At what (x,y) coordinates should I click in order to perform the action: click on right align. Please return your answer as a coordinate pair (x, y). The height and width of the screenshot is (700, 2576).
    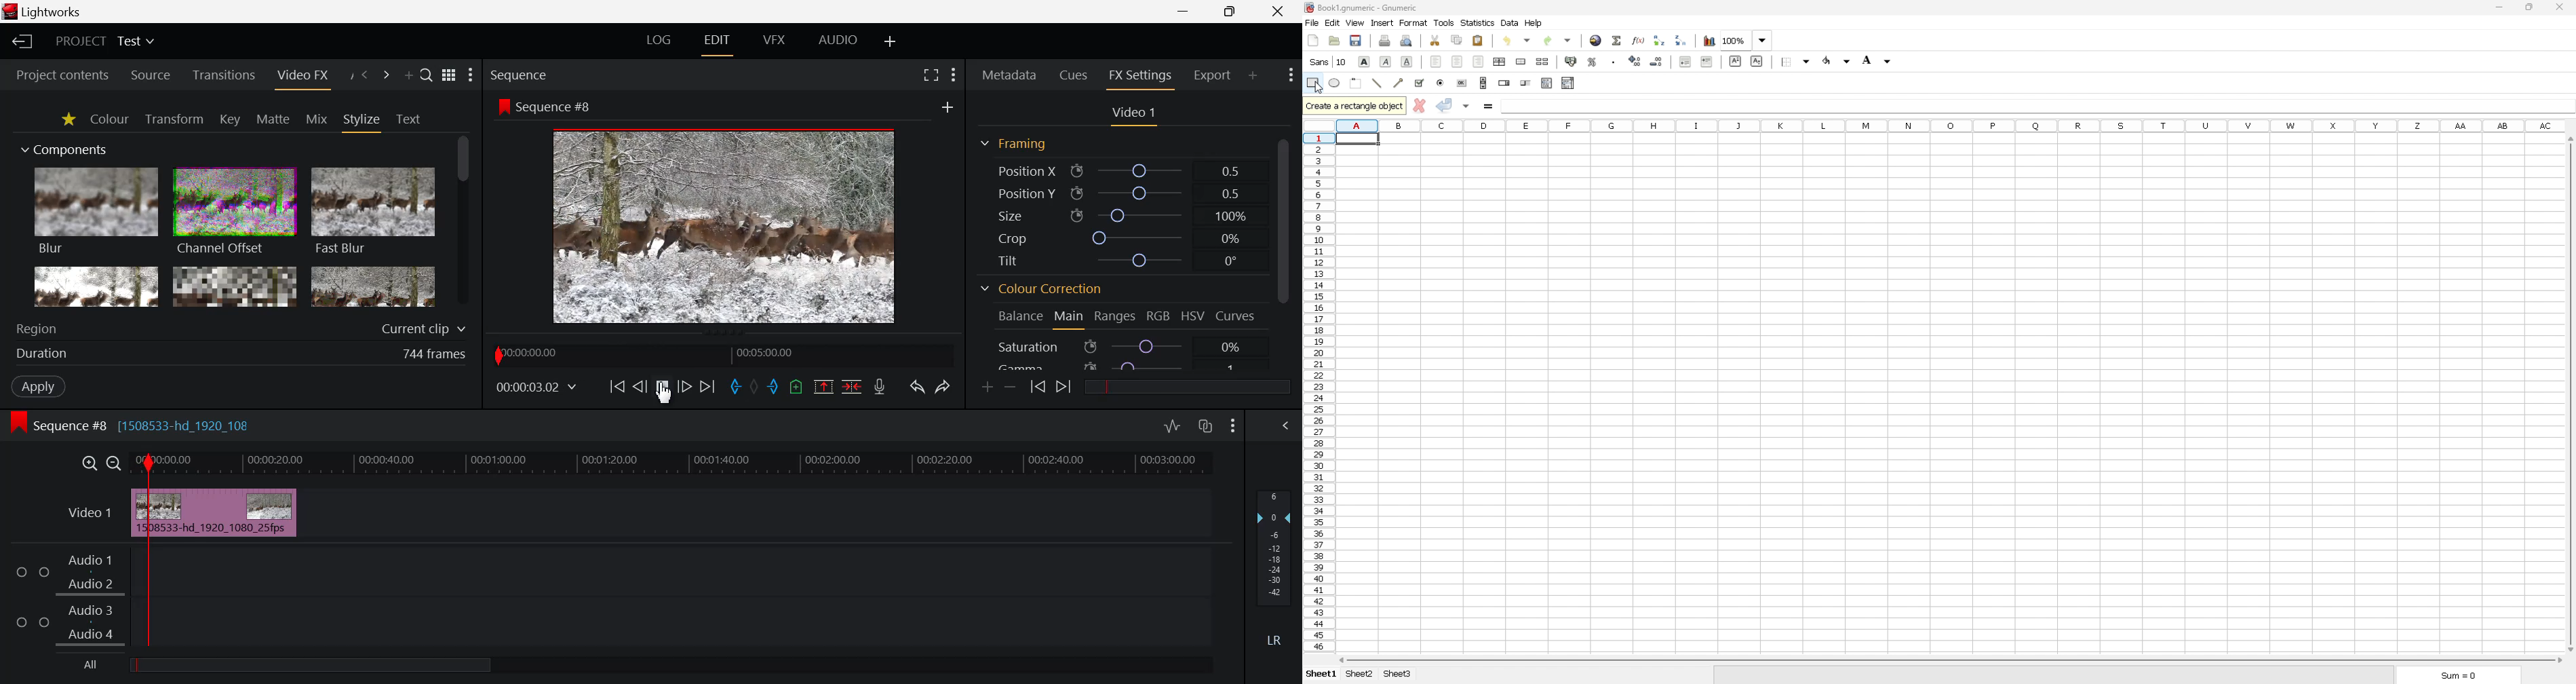
    Looking at the image, I should click on (1478, 62).